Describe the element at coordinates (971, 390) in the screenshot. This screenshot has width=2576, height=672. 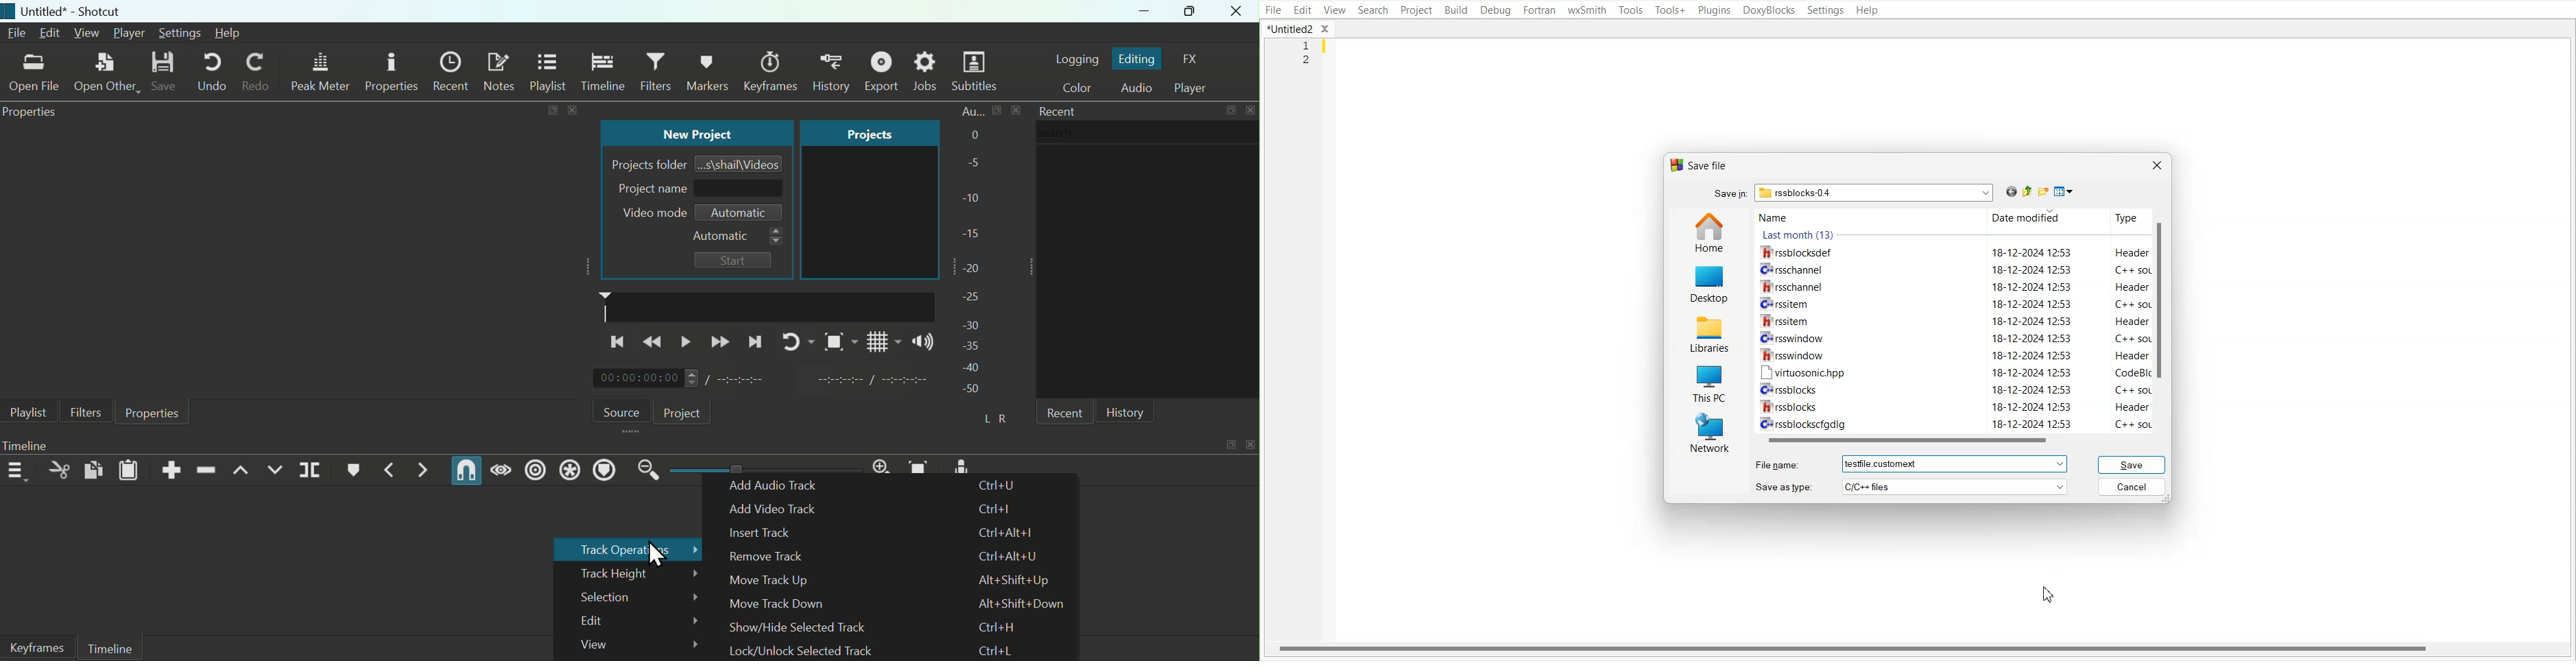
I see `-50` at that location.